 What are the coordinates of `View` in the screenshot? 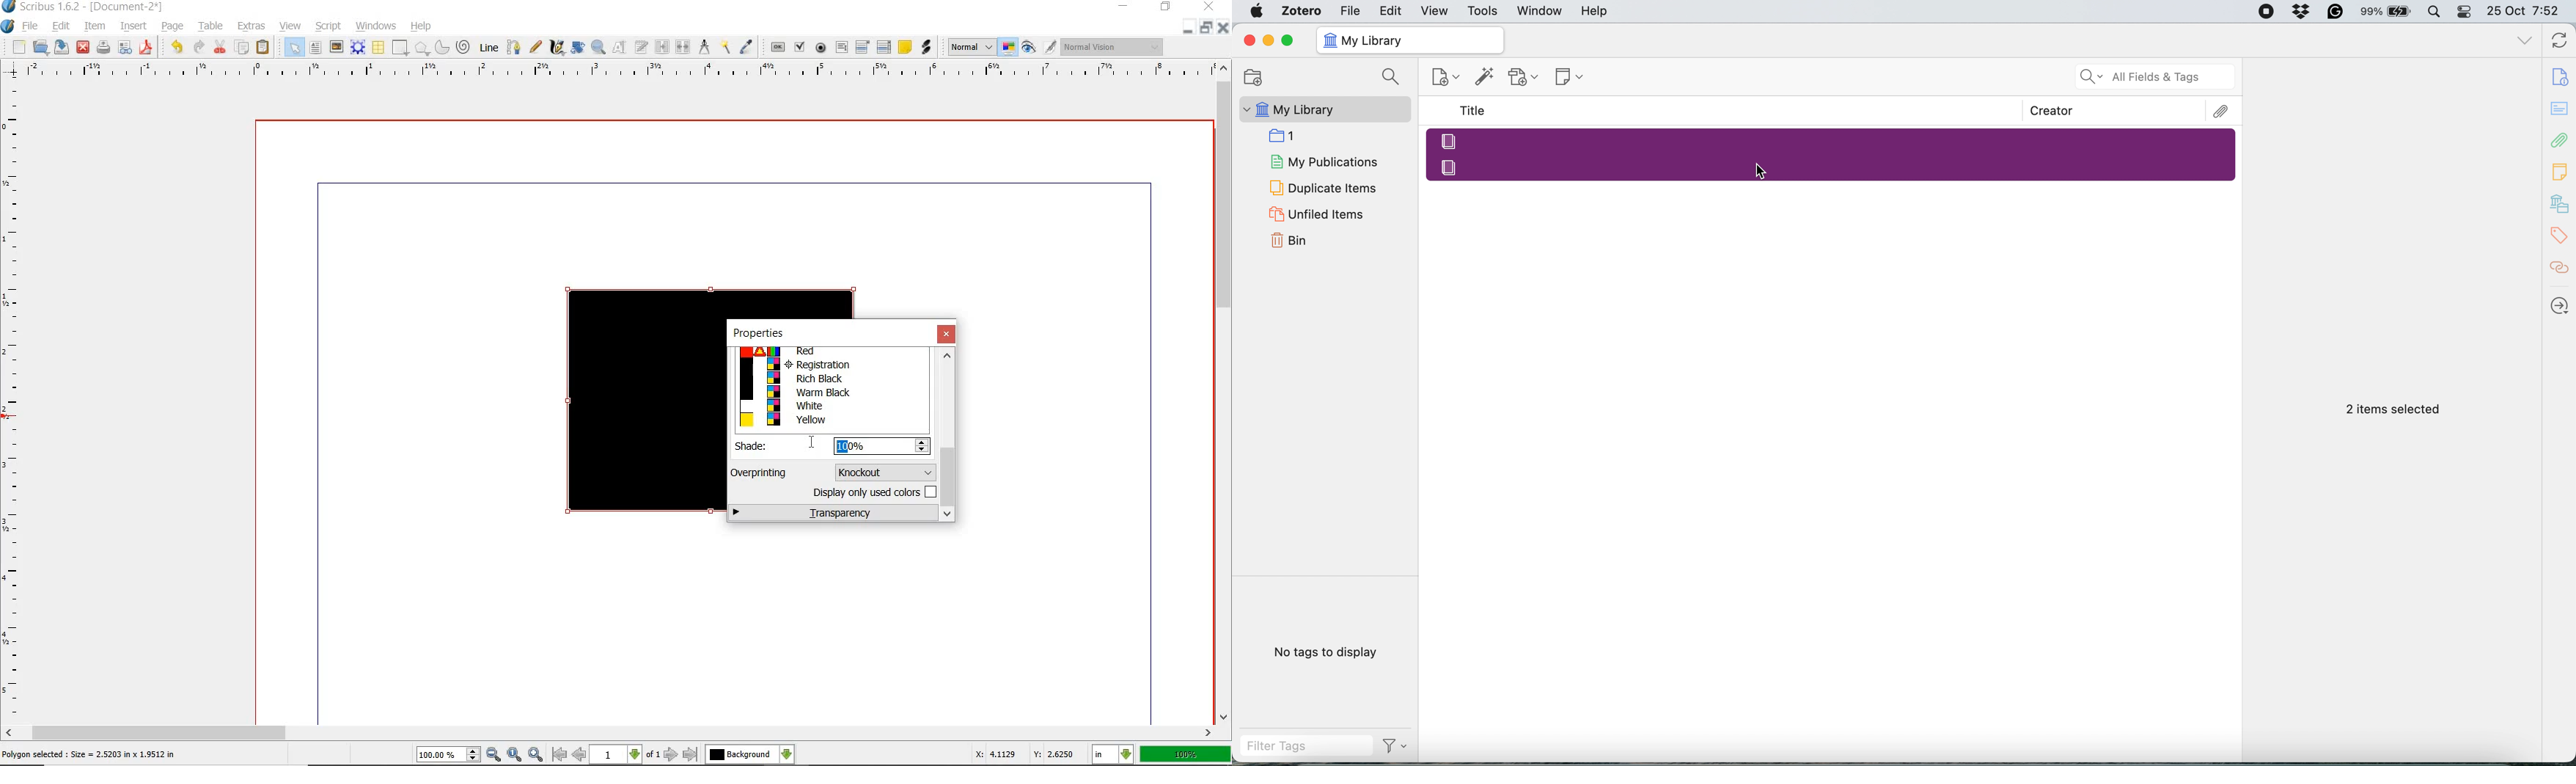 It's located at (1436, 11).